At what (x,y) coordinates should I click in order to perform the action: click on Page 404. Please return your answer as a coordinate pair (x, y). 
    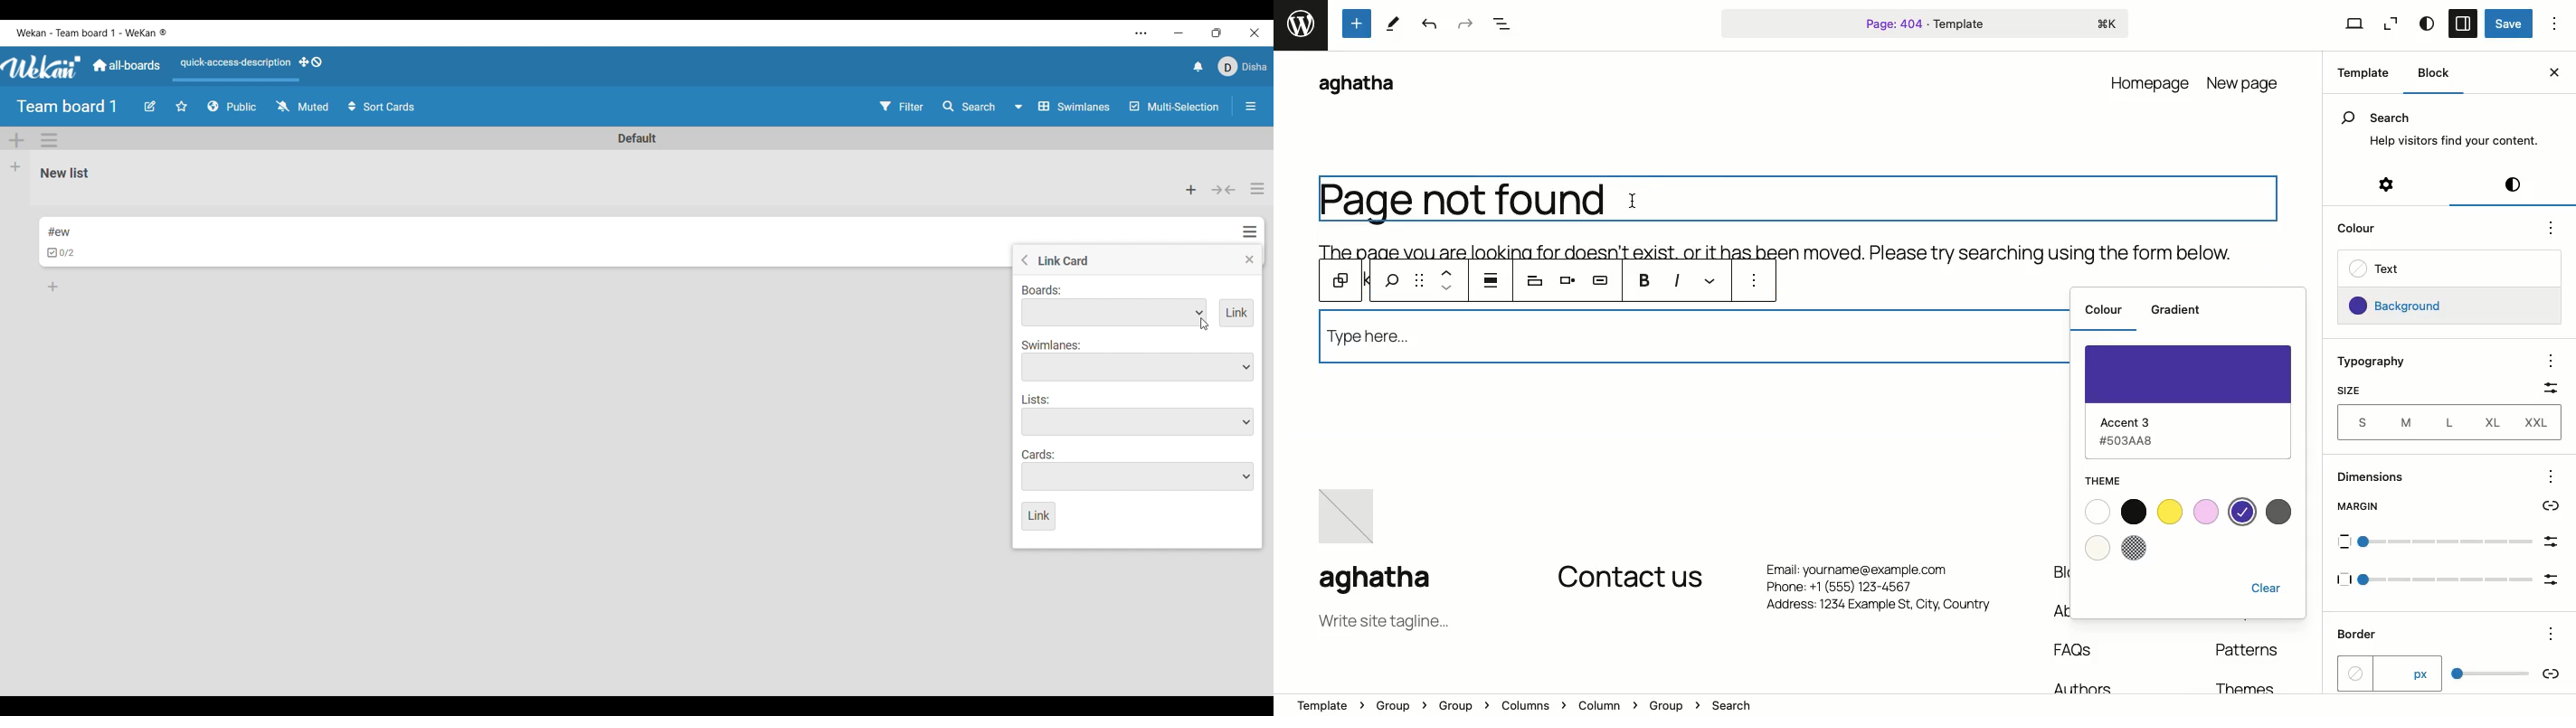
    Looking at the image, I should click on (1927, 23).